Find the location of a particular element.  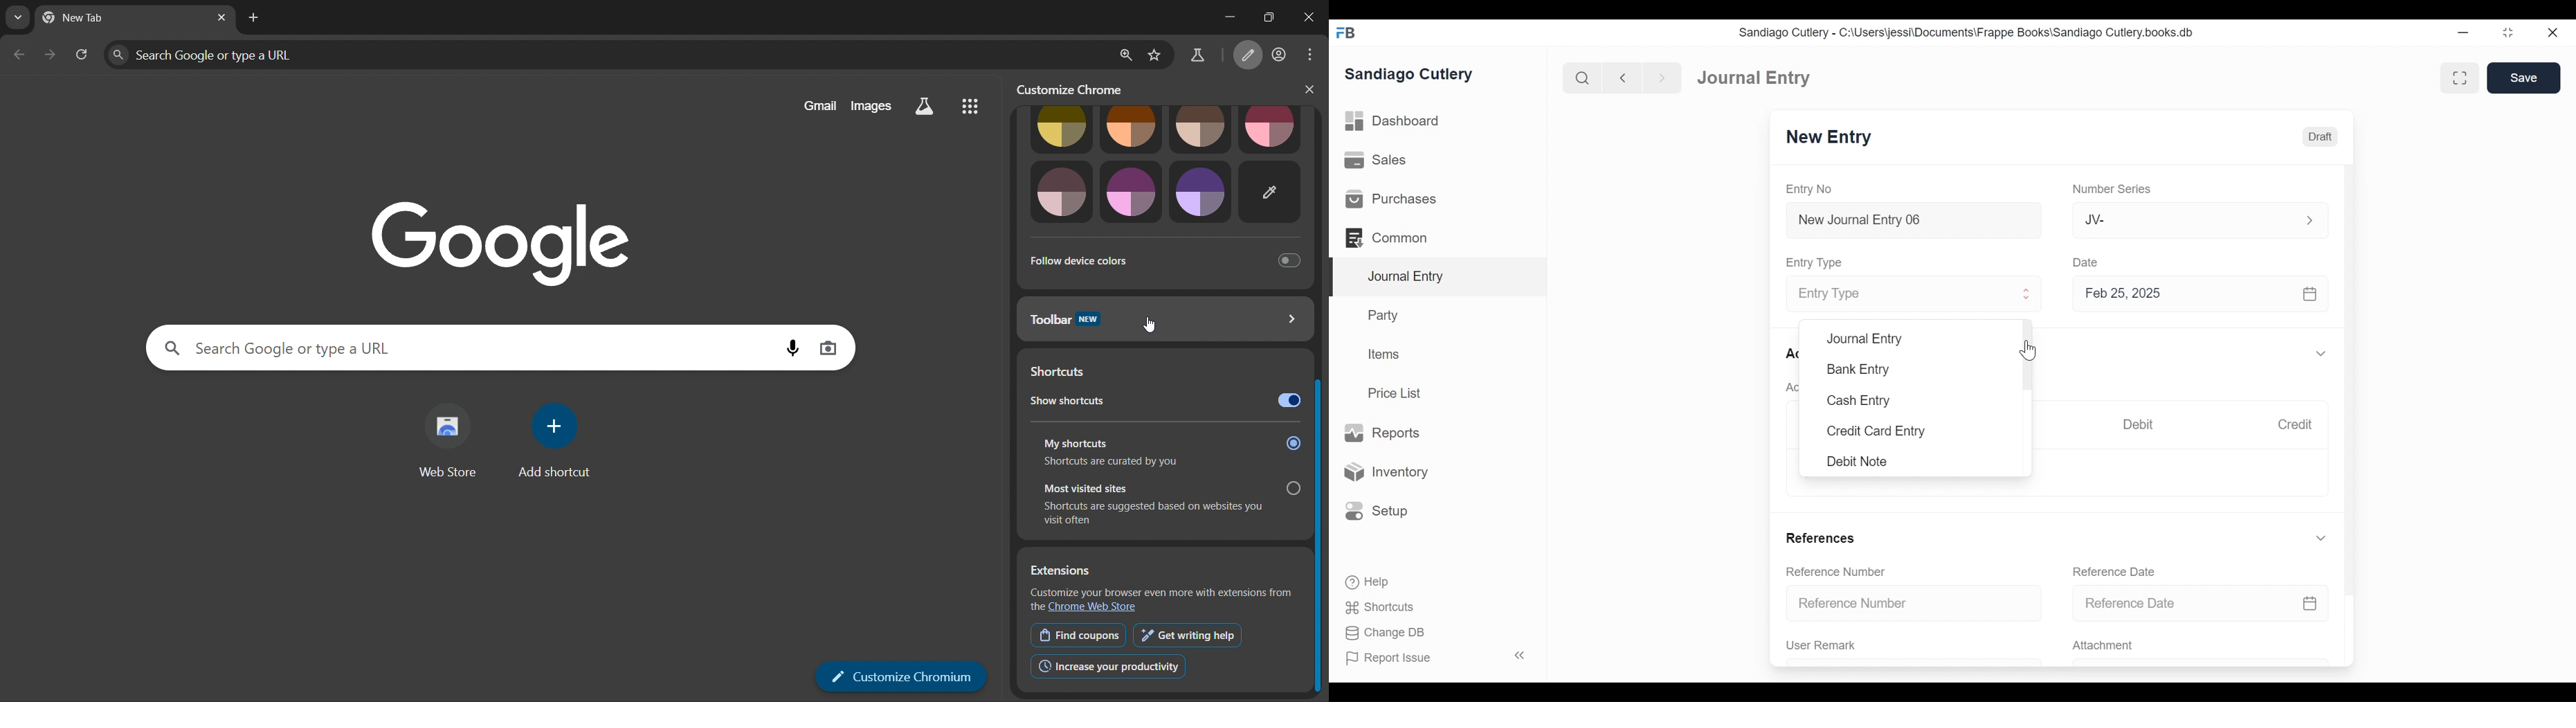

New Journal Entry 06 is located at coordinates (1912, 222).